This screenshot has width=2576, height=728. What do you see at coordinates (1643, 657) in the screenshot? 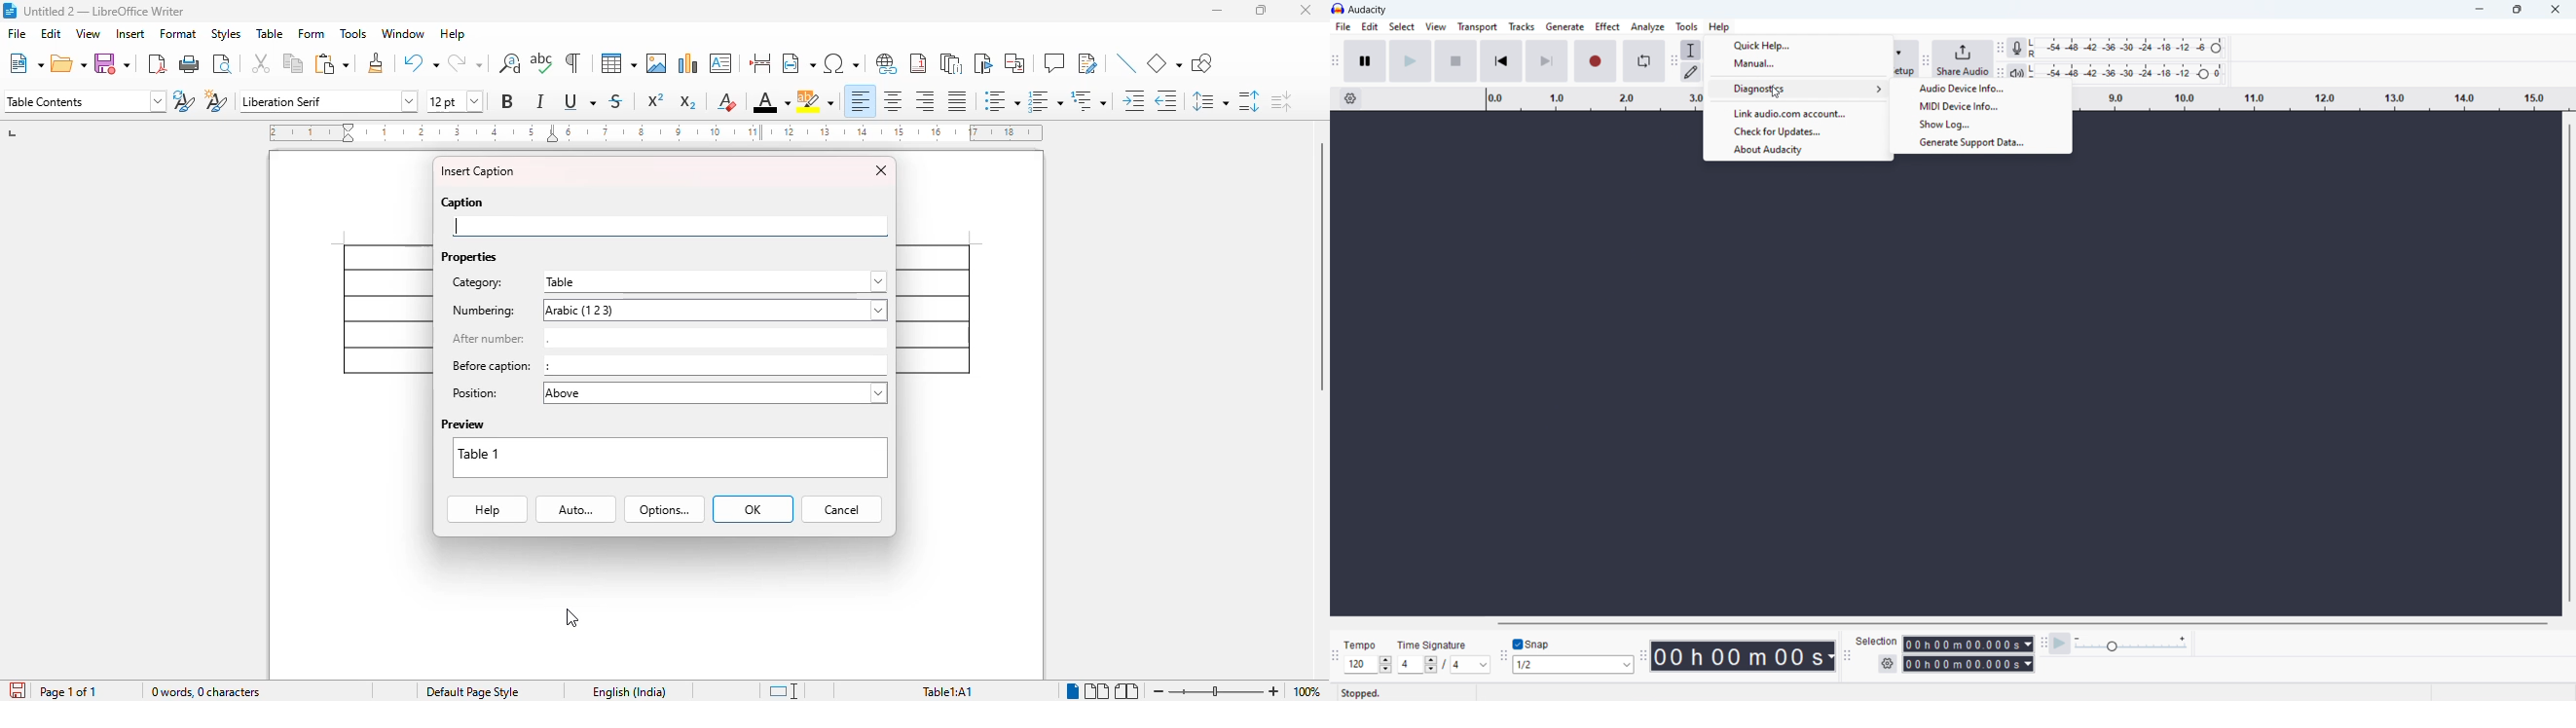
I see `time toolbar` at bounding box center [1643, 657].